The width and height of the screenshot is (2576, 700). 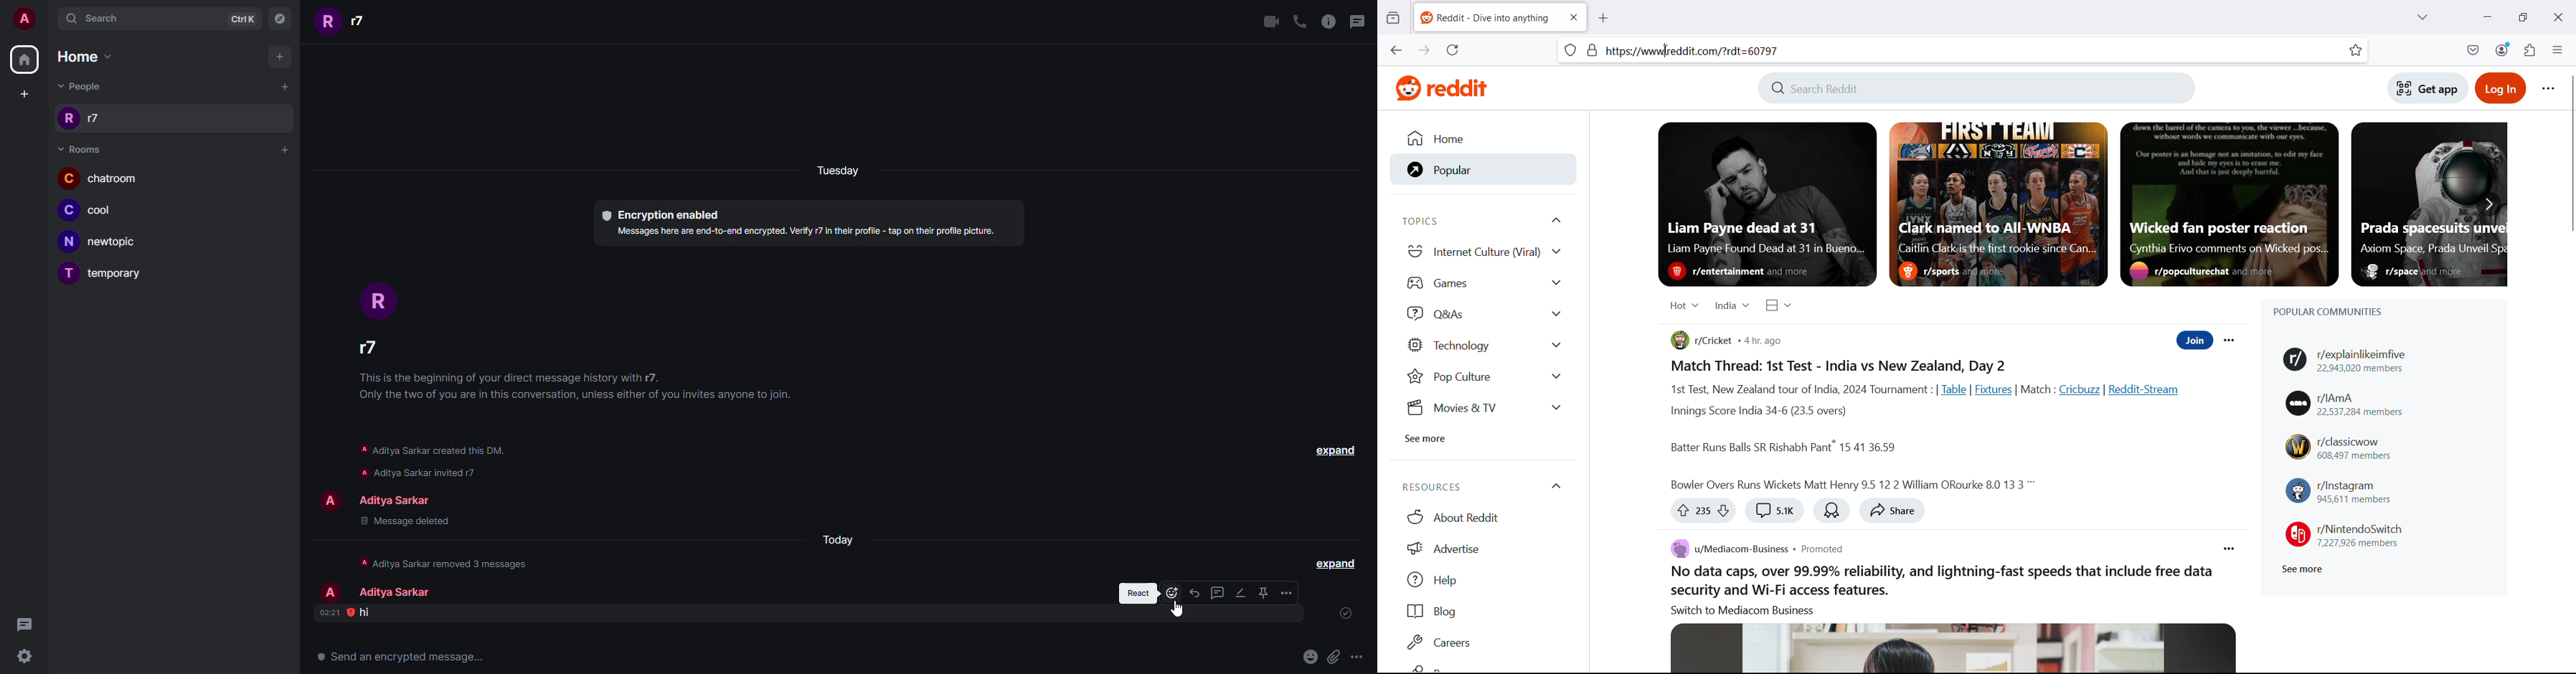 What do you see at coordinates (1683, 305) in the screenshot?
I see `Select relevance` at bounding box center [1683, 305].